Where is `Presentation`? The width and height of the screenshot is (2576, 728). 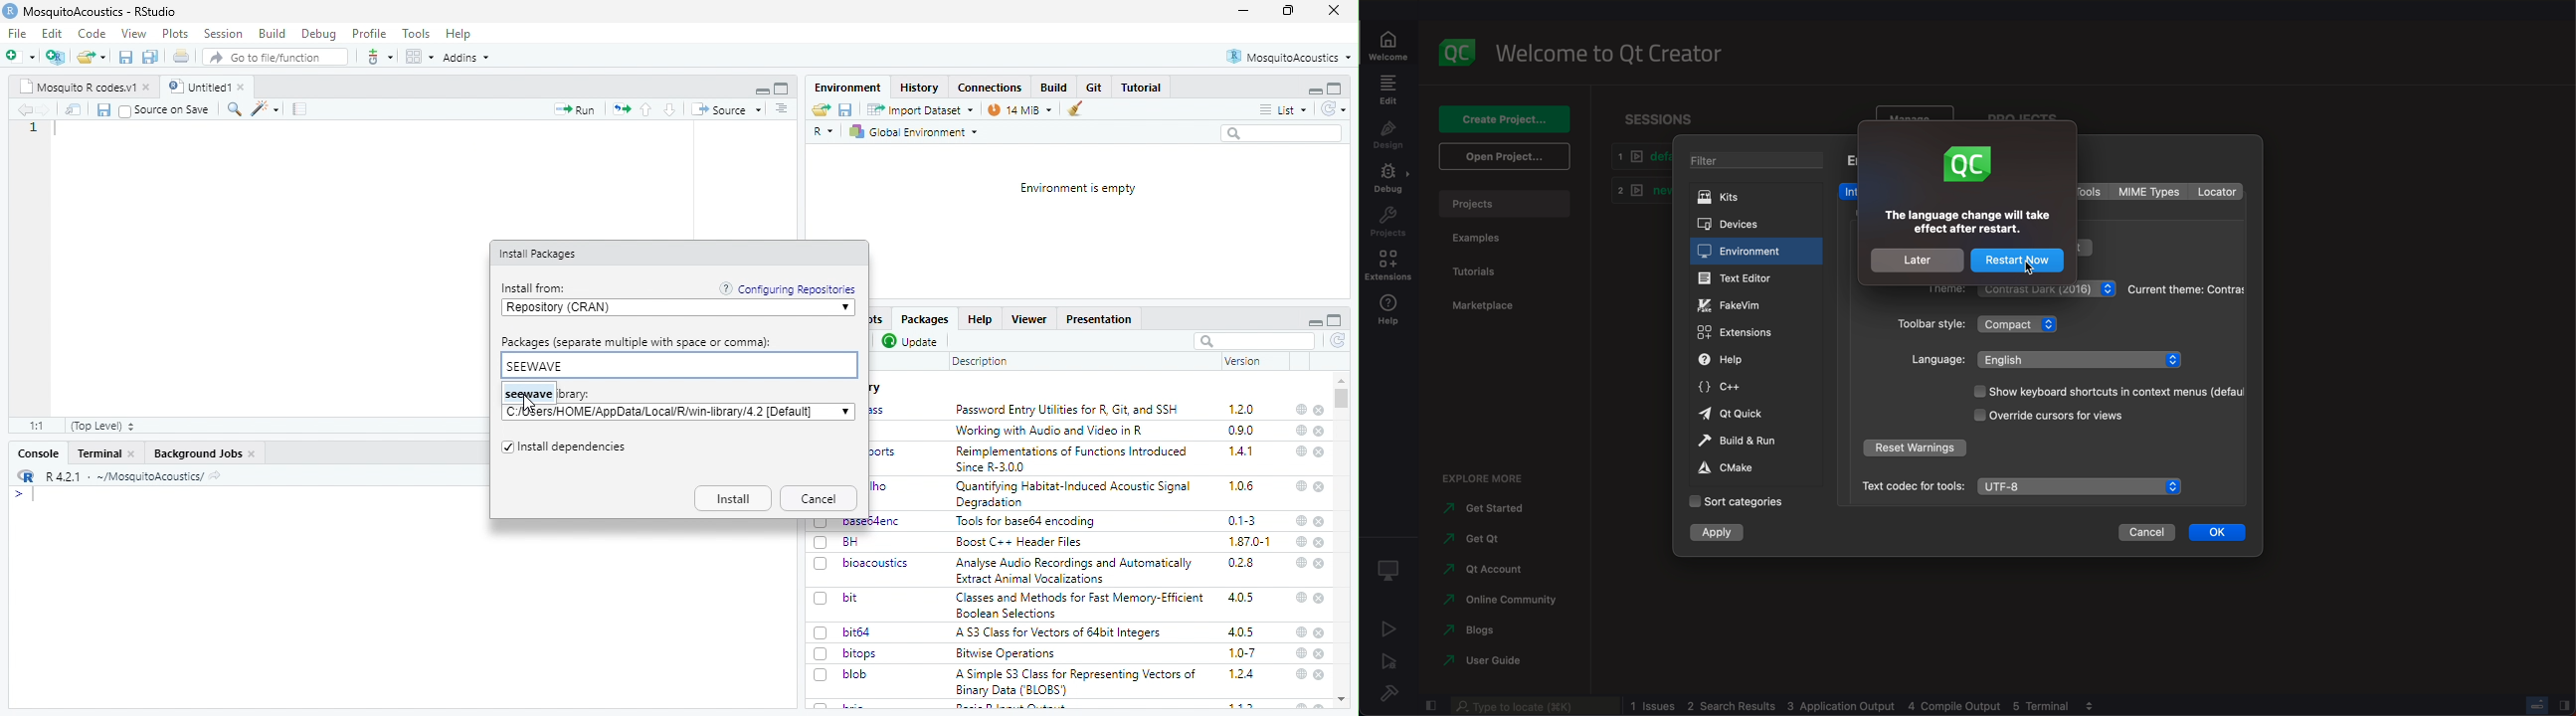 Presentation is located at coordinates (1099, 320).